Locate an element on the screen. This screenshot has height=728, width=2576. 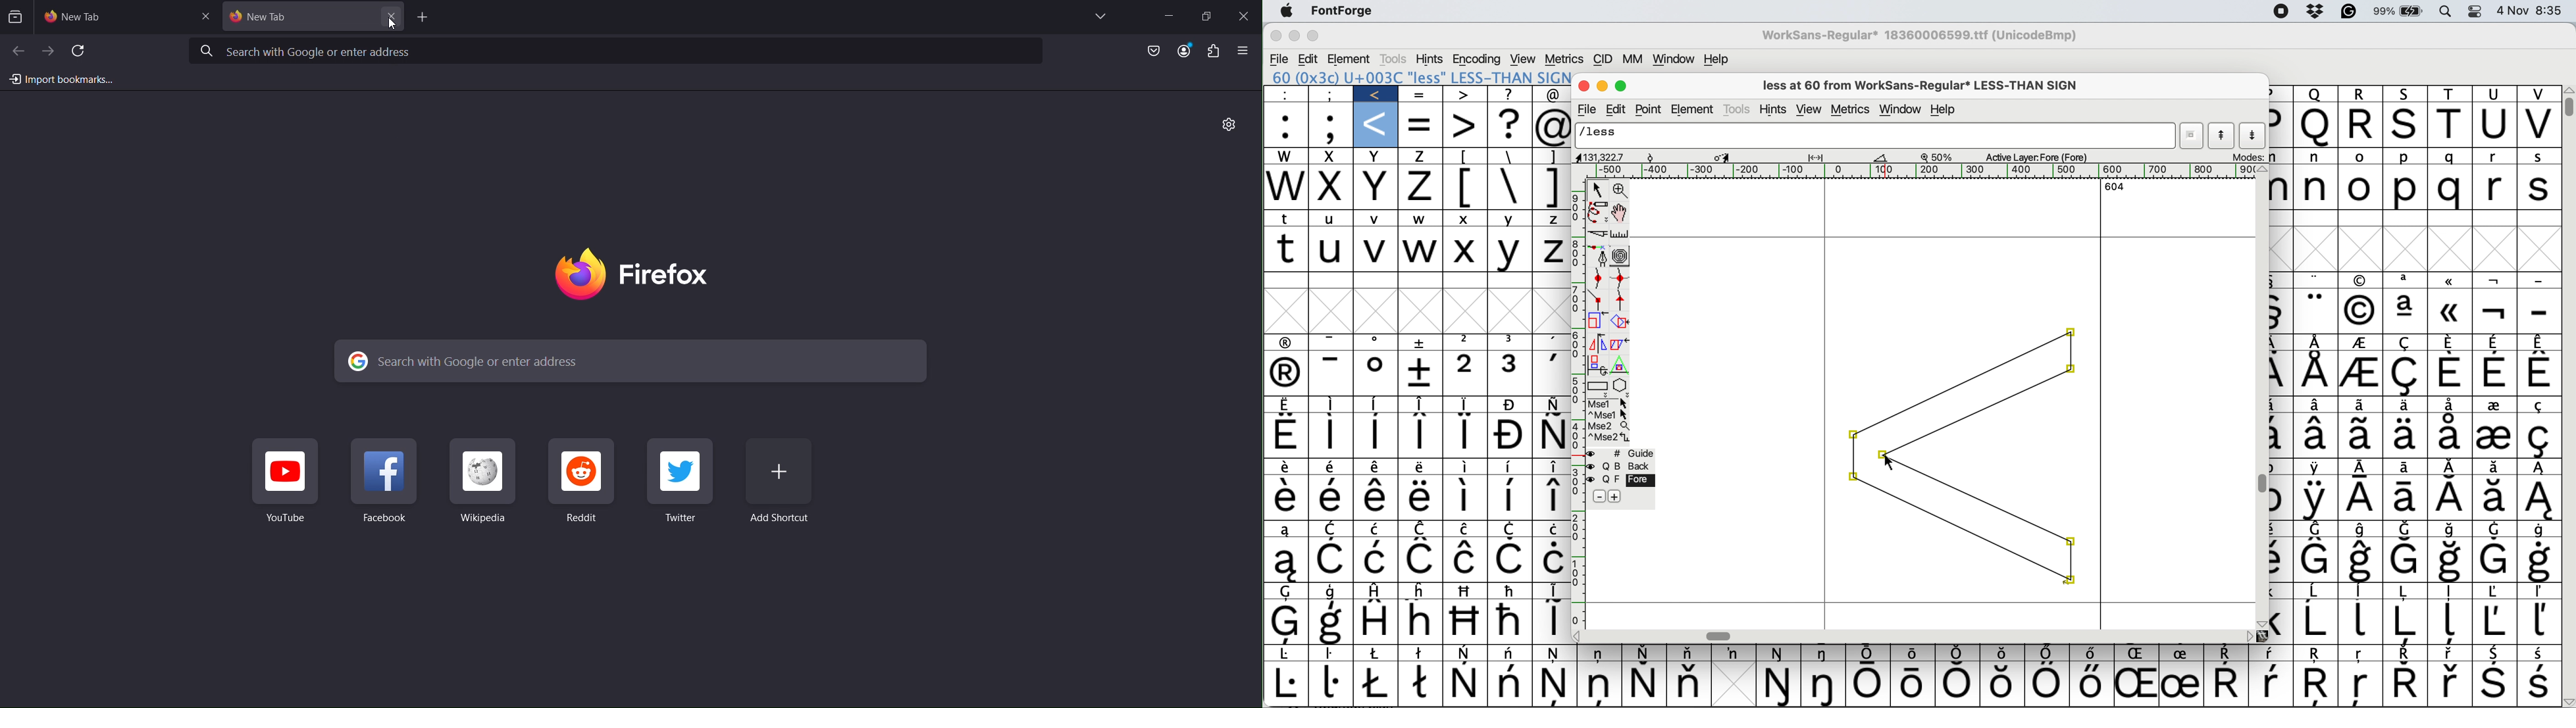
Symbol is located at coordinates (1415, 497).